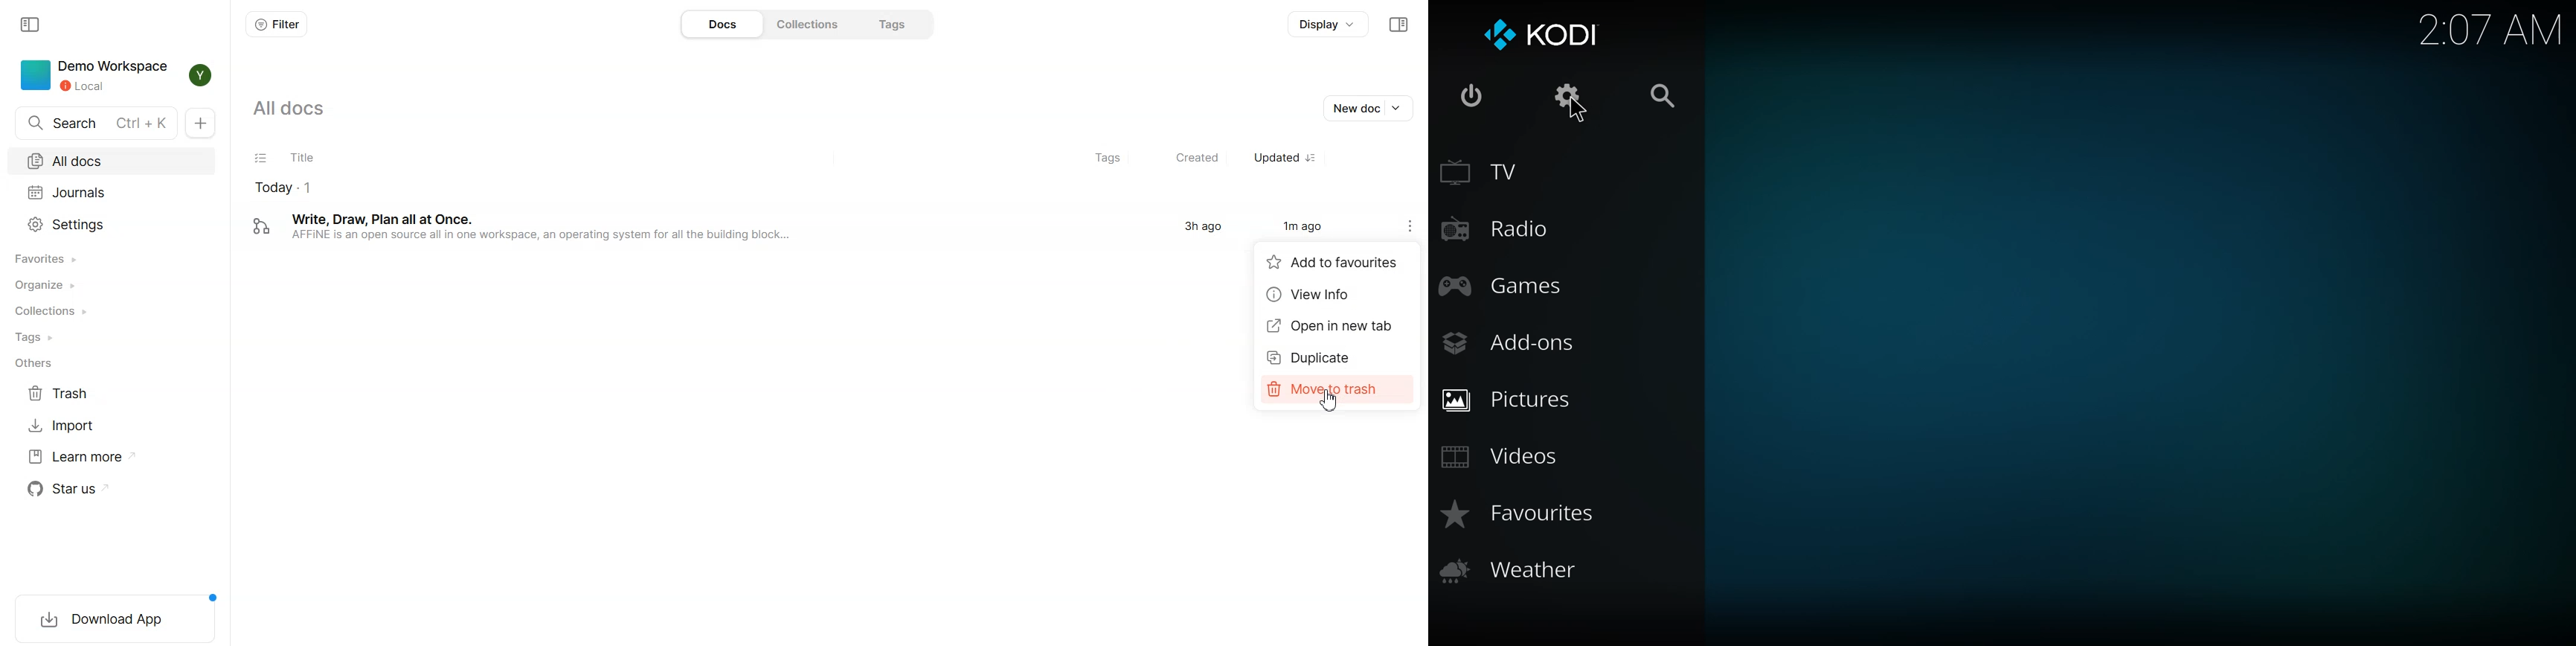 The height and width of the screenshot is (672, 2576). Describe the element at coordinates (1400, 25) in the screenshot. I see `Collapse sidebar` at that location.